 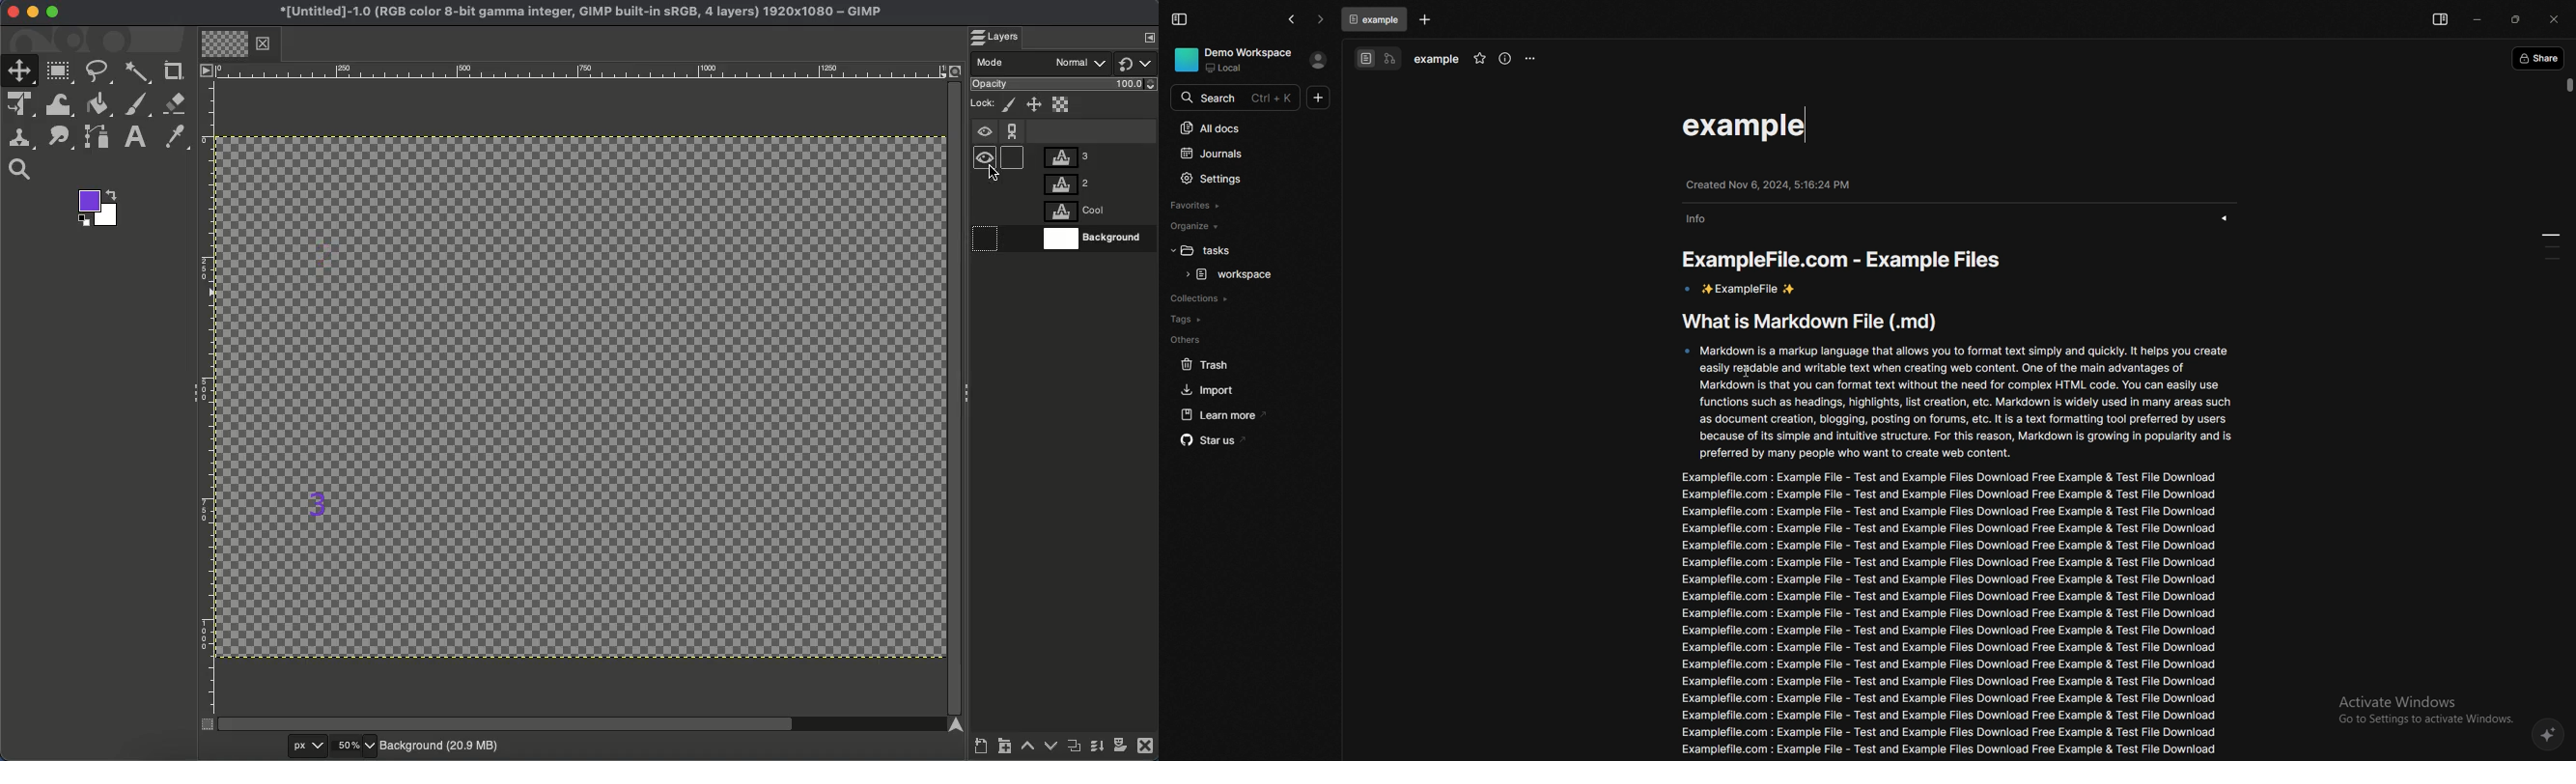 I want to click on affine ai, so click(x=2547, y=733).